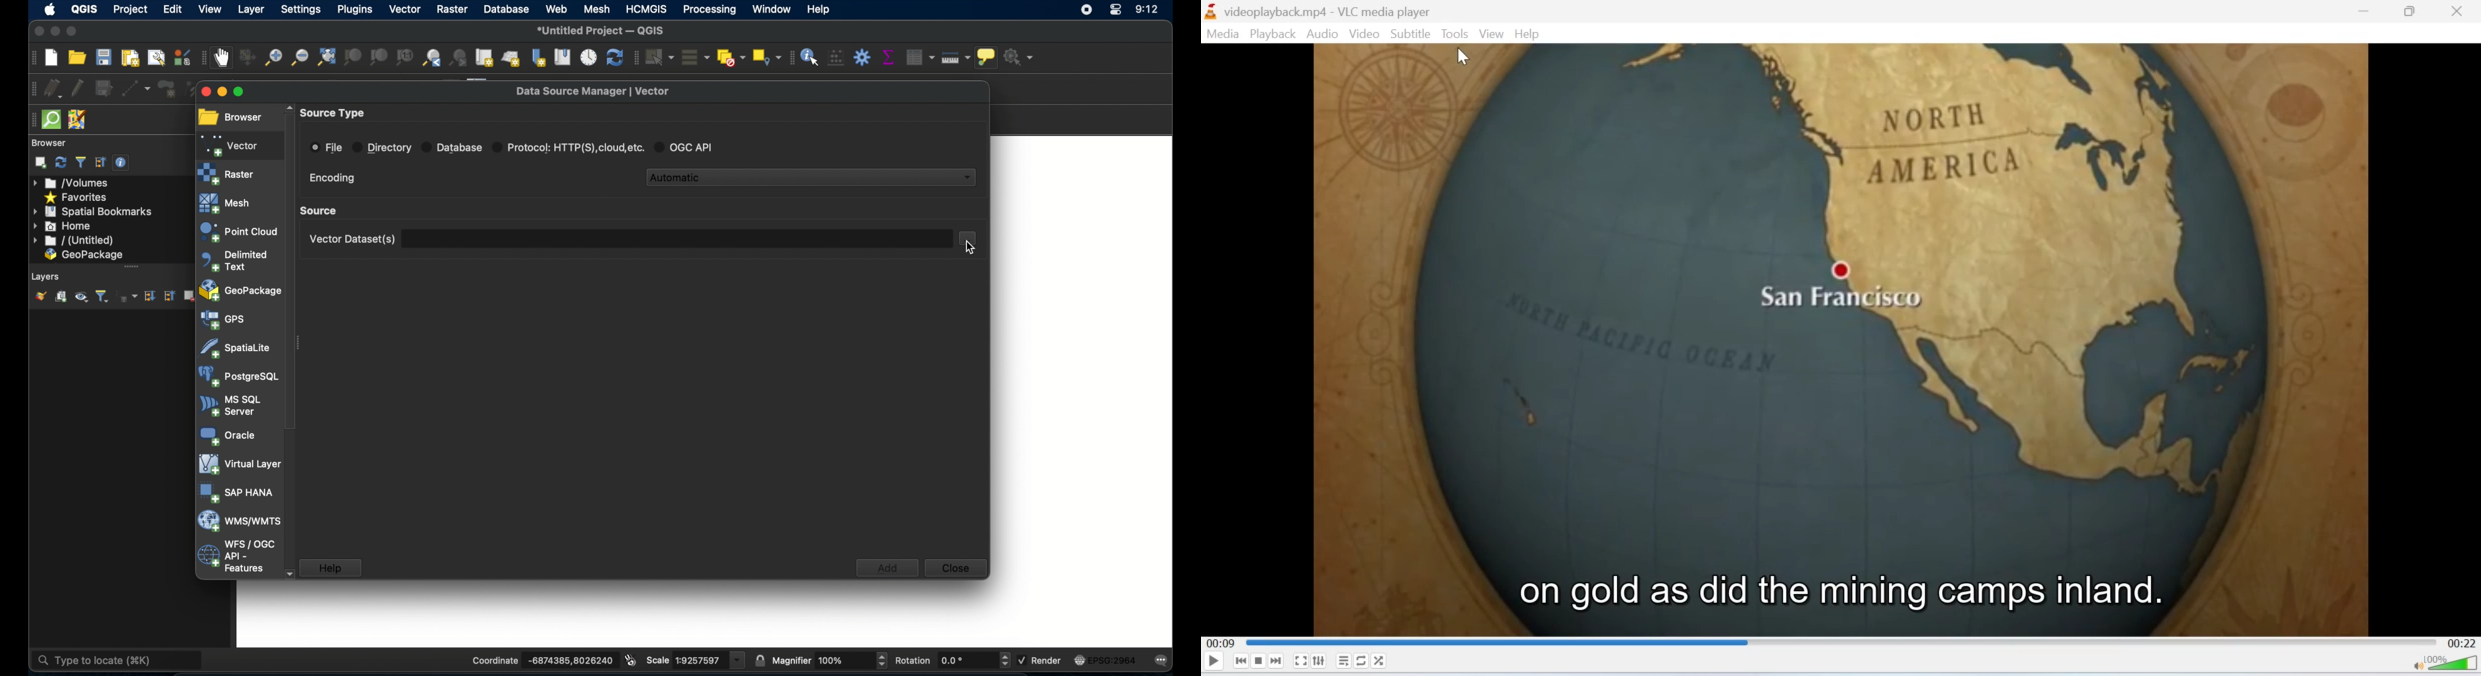 This screenshot has height=700, width=2492. Describe the element at coordinates (598, 9) in the screenshot. I see `mesh` at that location.